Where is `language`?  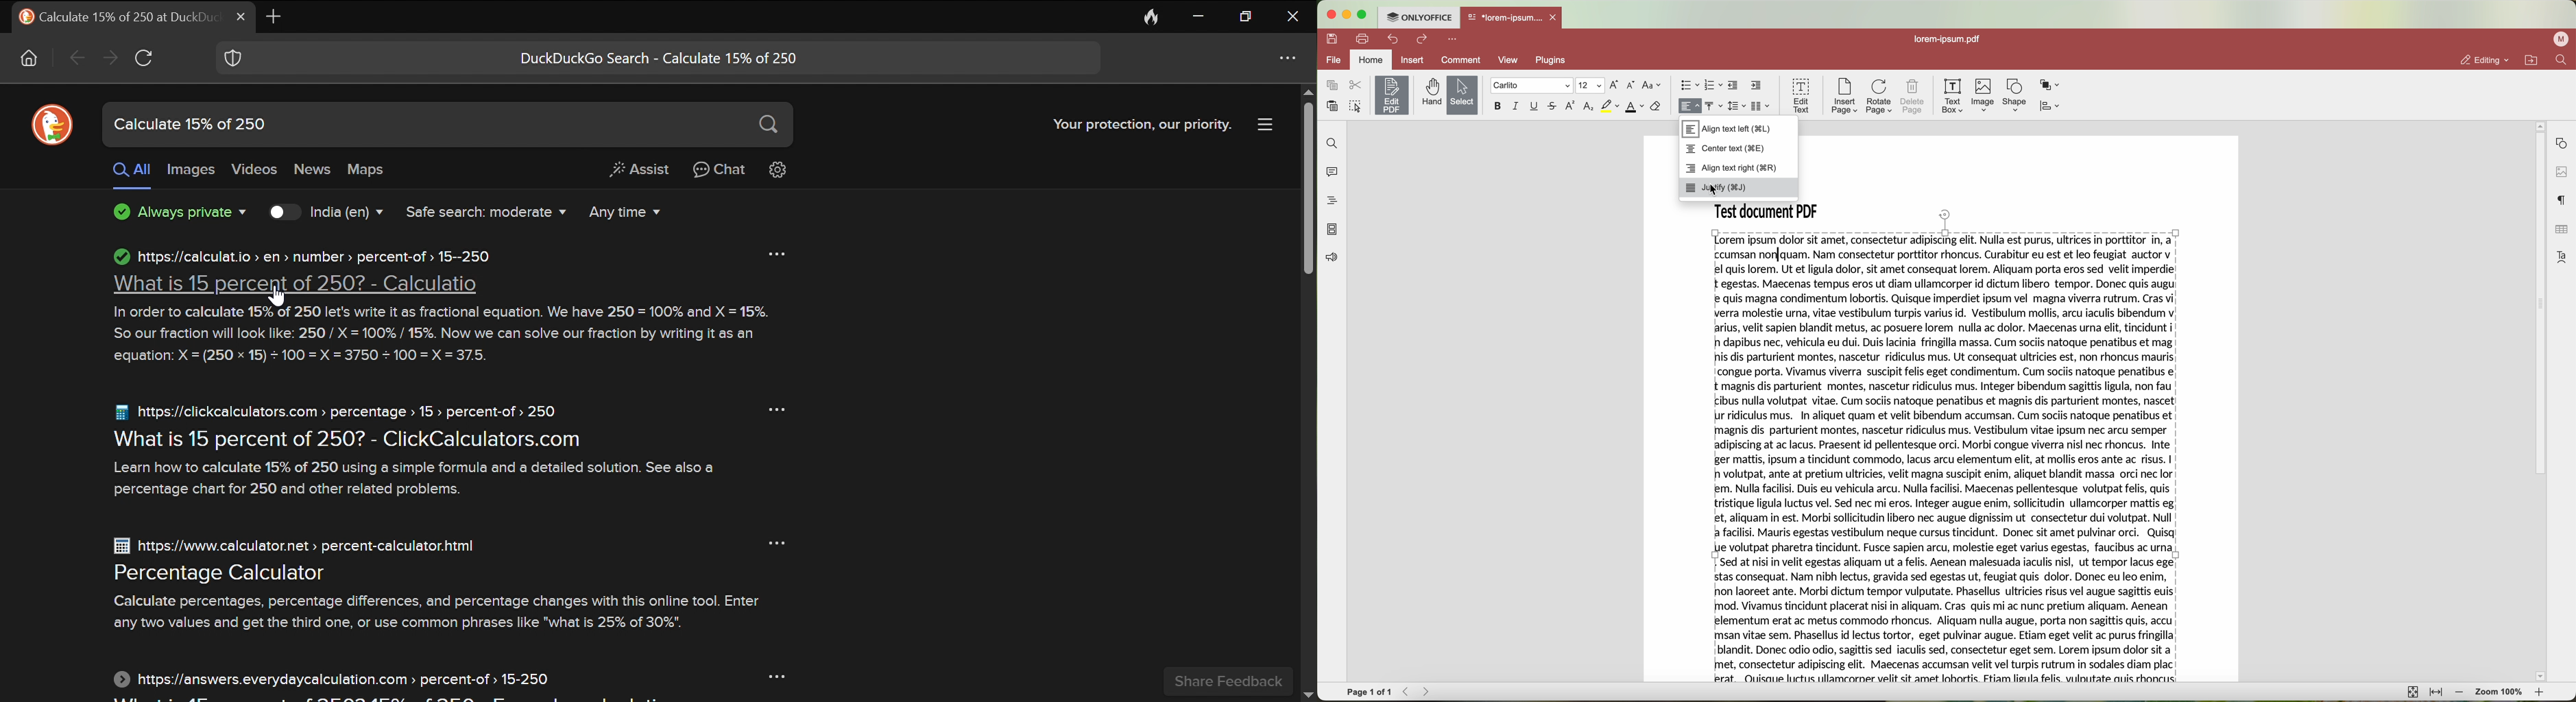 language is located at coordinates (348, 212).